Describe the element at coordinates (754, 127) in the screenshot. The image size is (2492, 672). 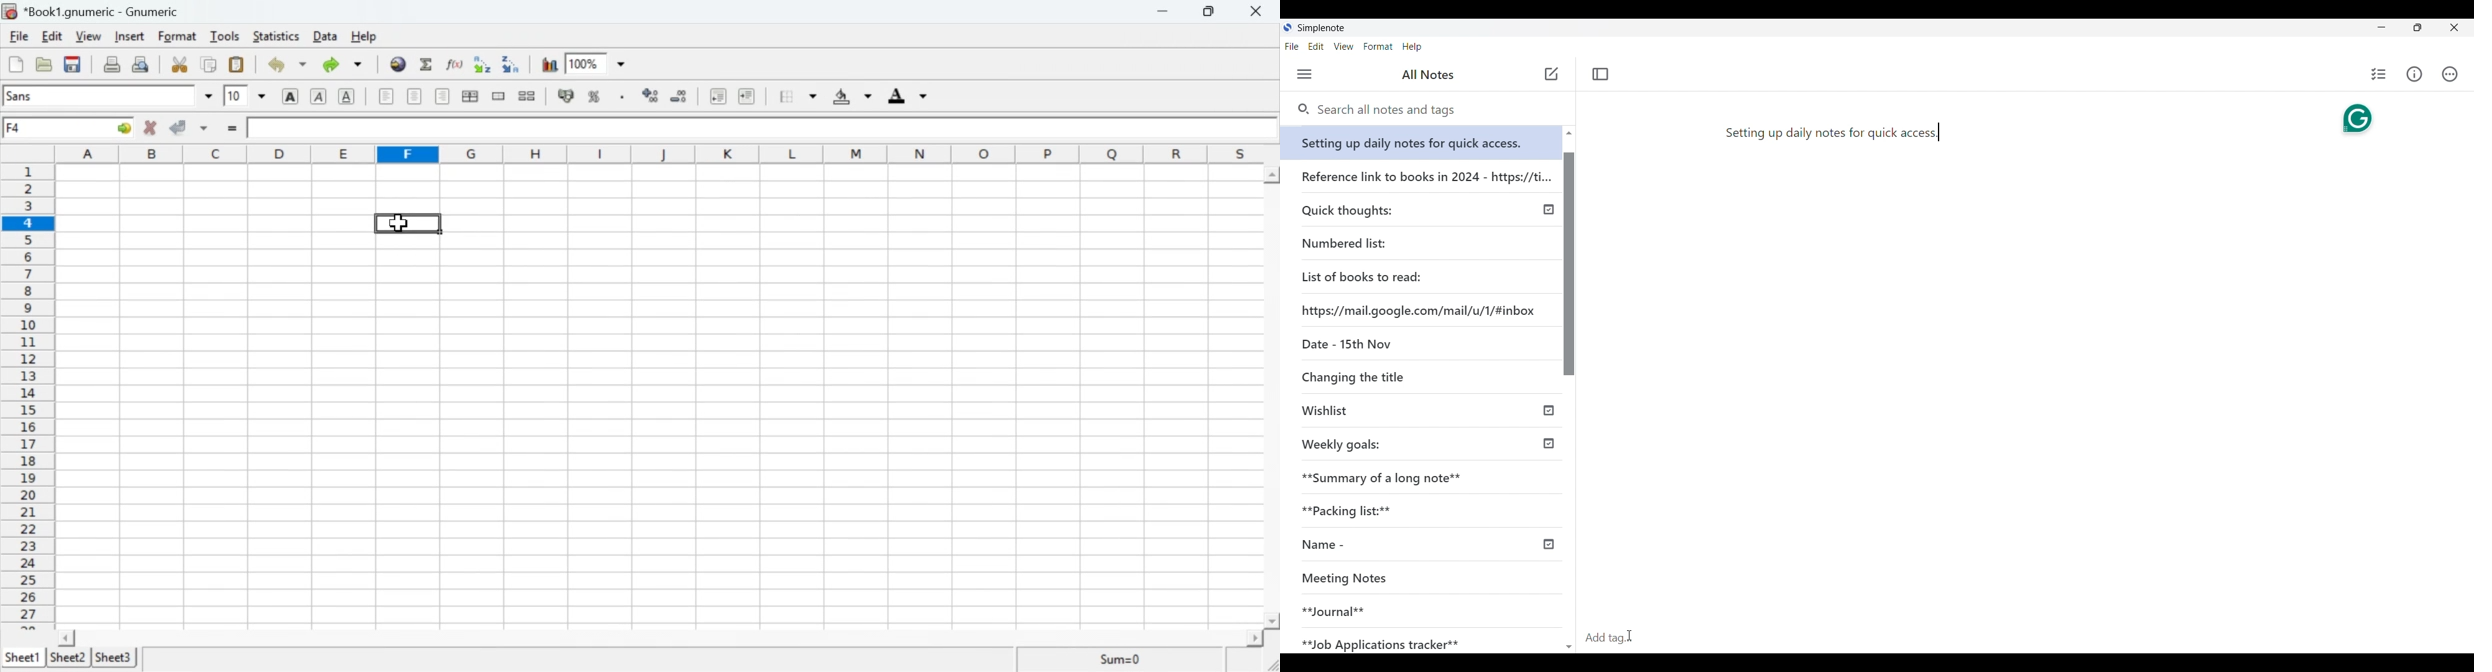
I see `Contents of active cell` at that location.